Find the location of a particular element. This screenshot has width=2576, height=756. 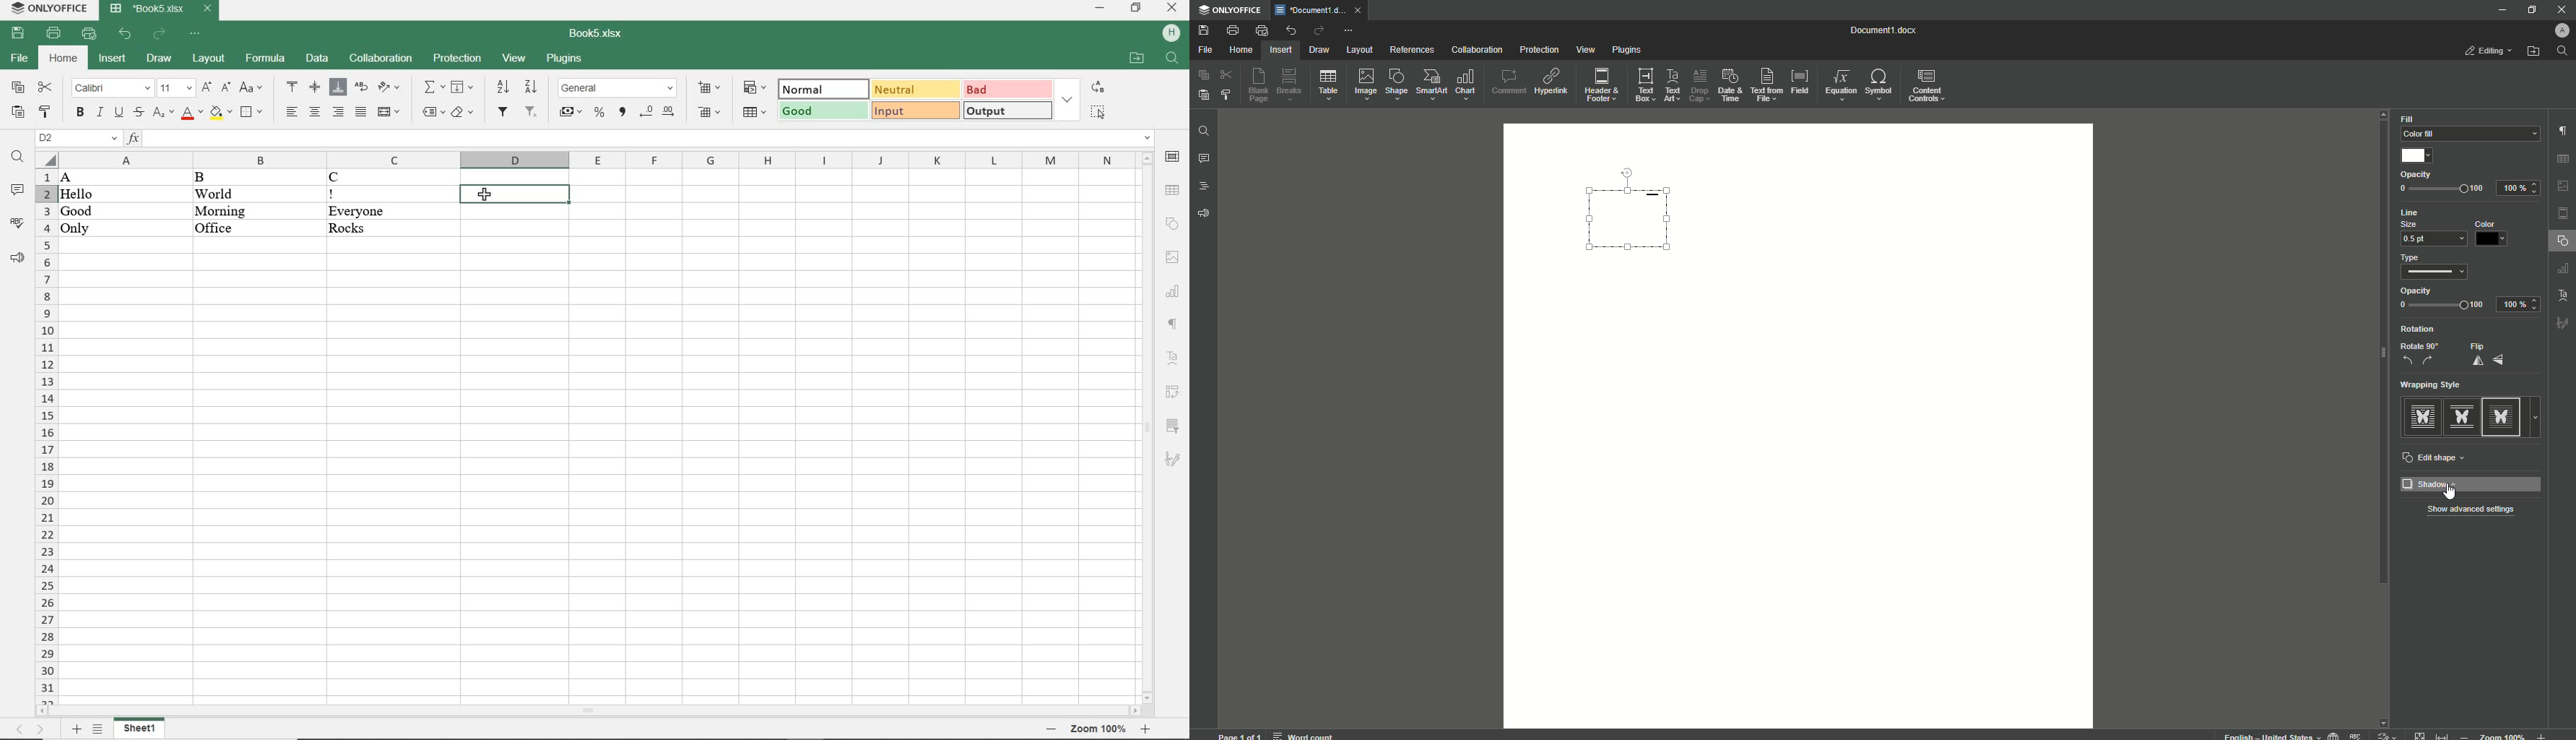

CLEAR is located at coordinates (463, 111).